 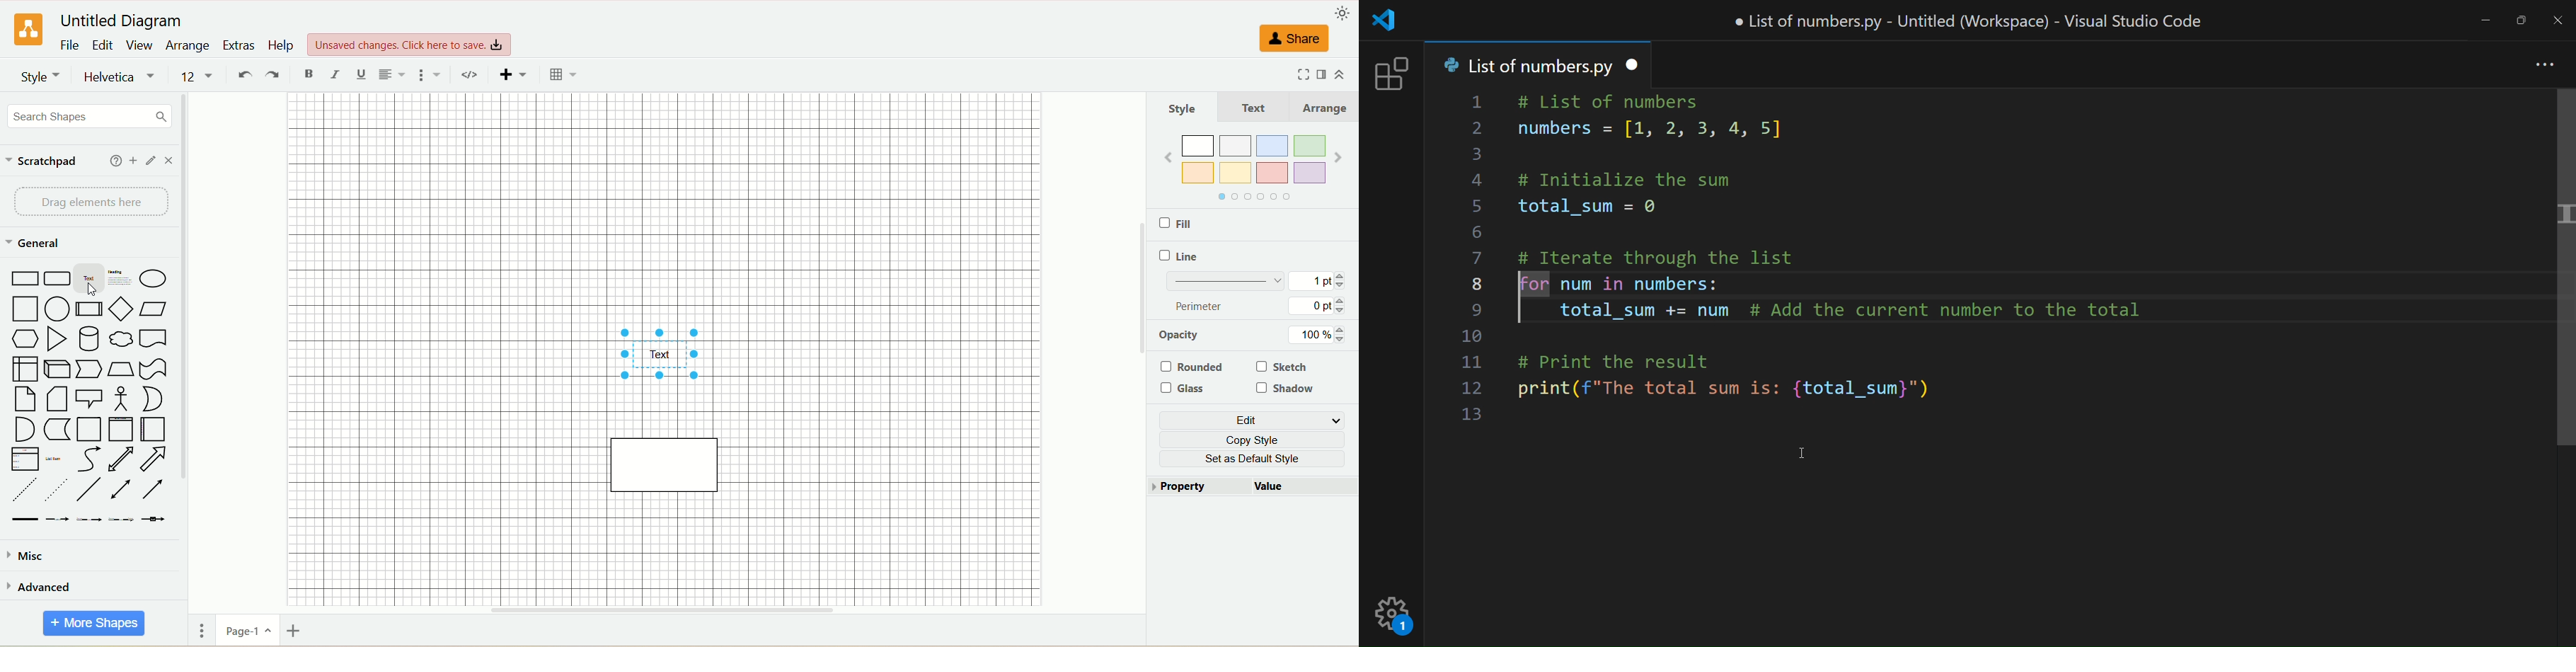 What do you see at coordinates (238, 44) in the screenshot?
I see `extras` at bounding box center [238, 44].